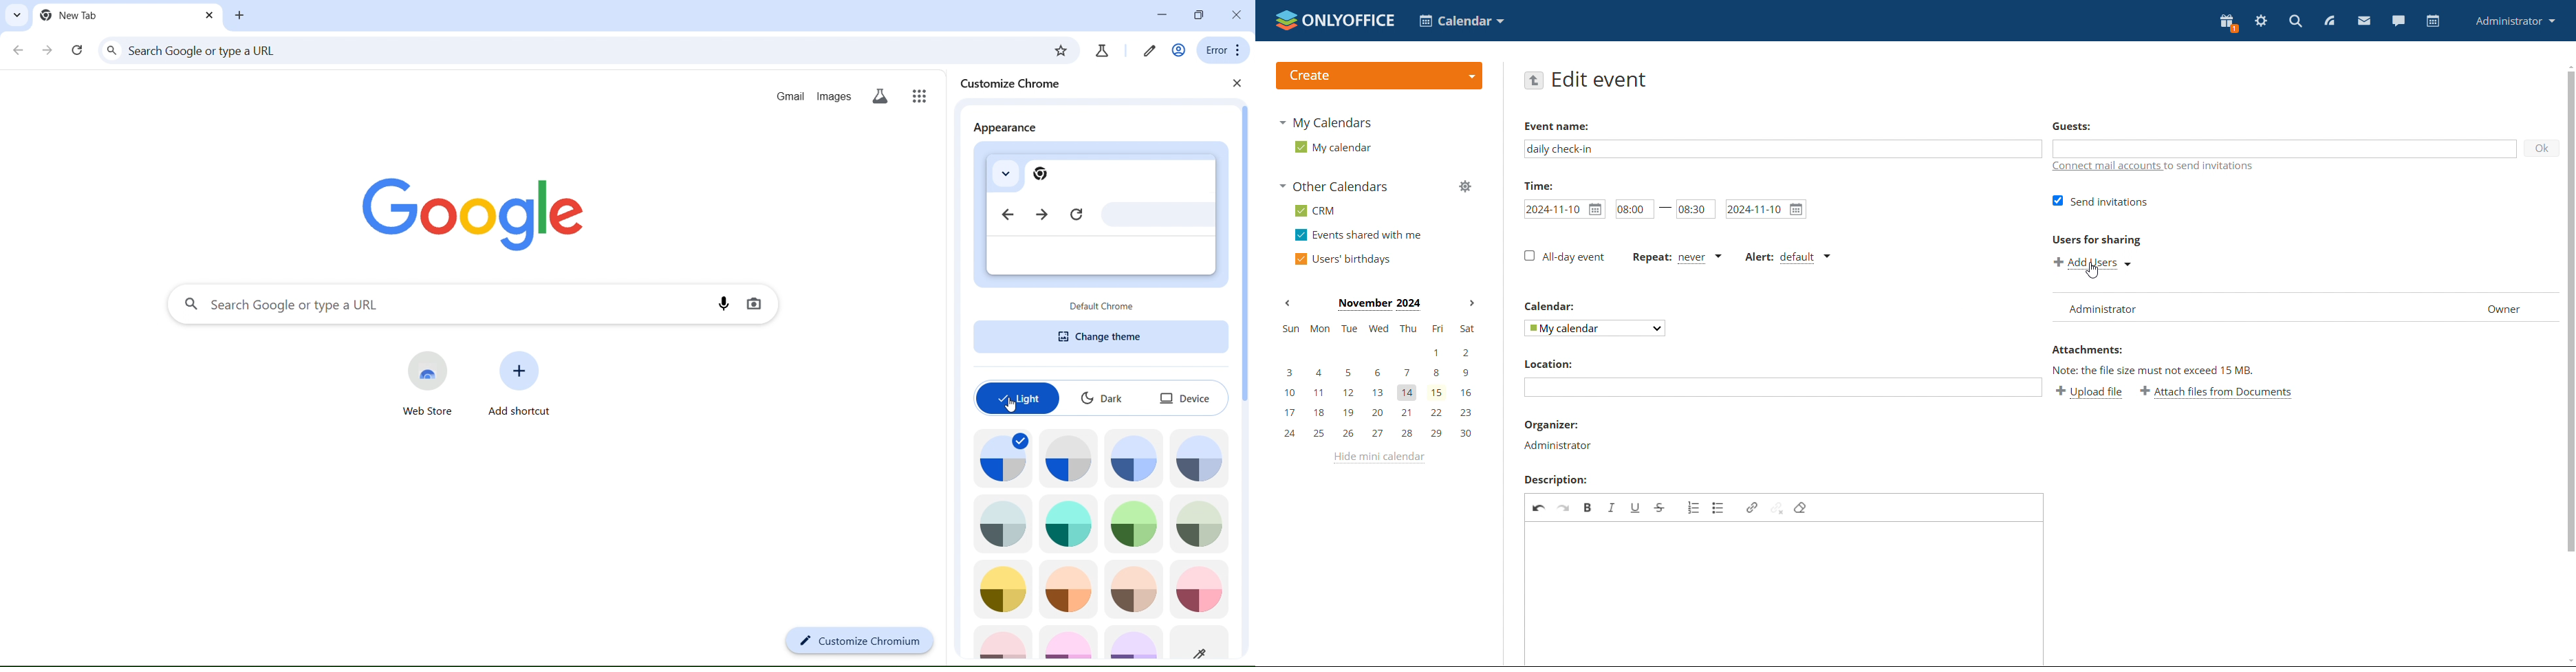 Image resolution: width=2576 pixels, height=672 pixels. Describe the element at coordinates (1565, 209) in the screenshot. I see `start date` at that location.